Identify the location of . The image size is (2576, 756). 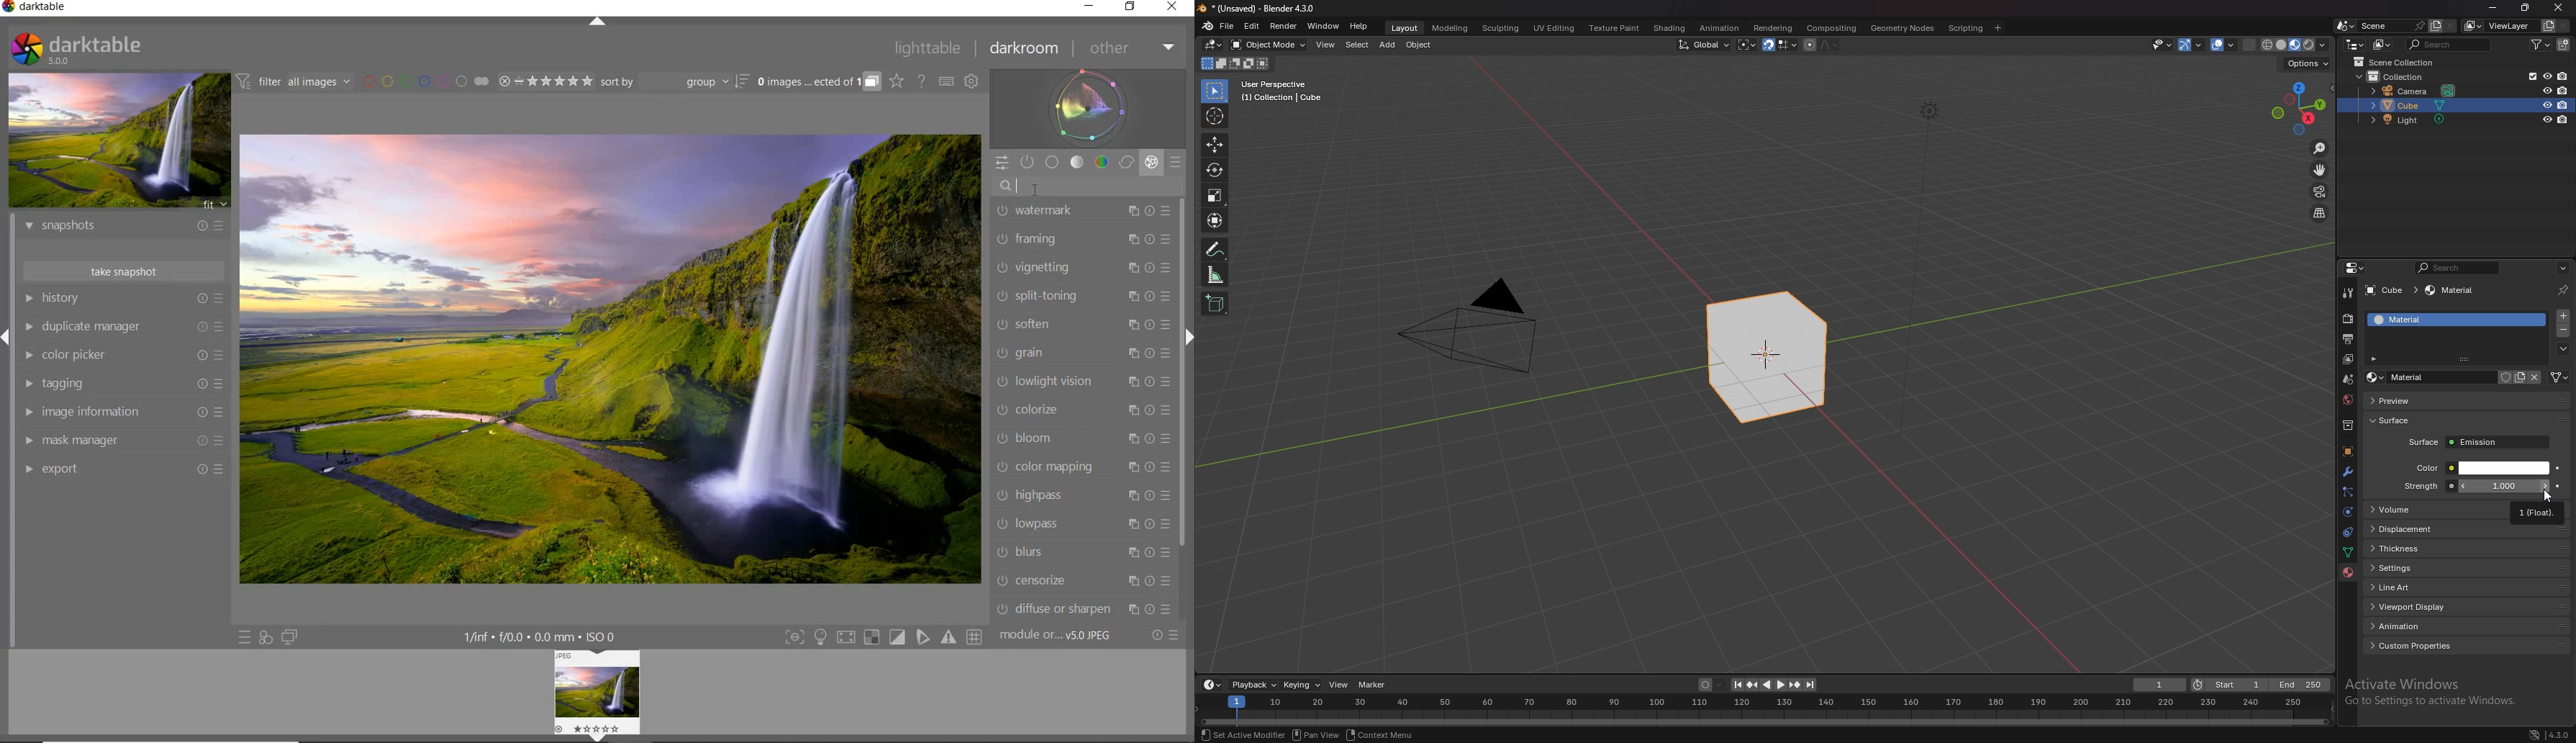
(1471, 331).